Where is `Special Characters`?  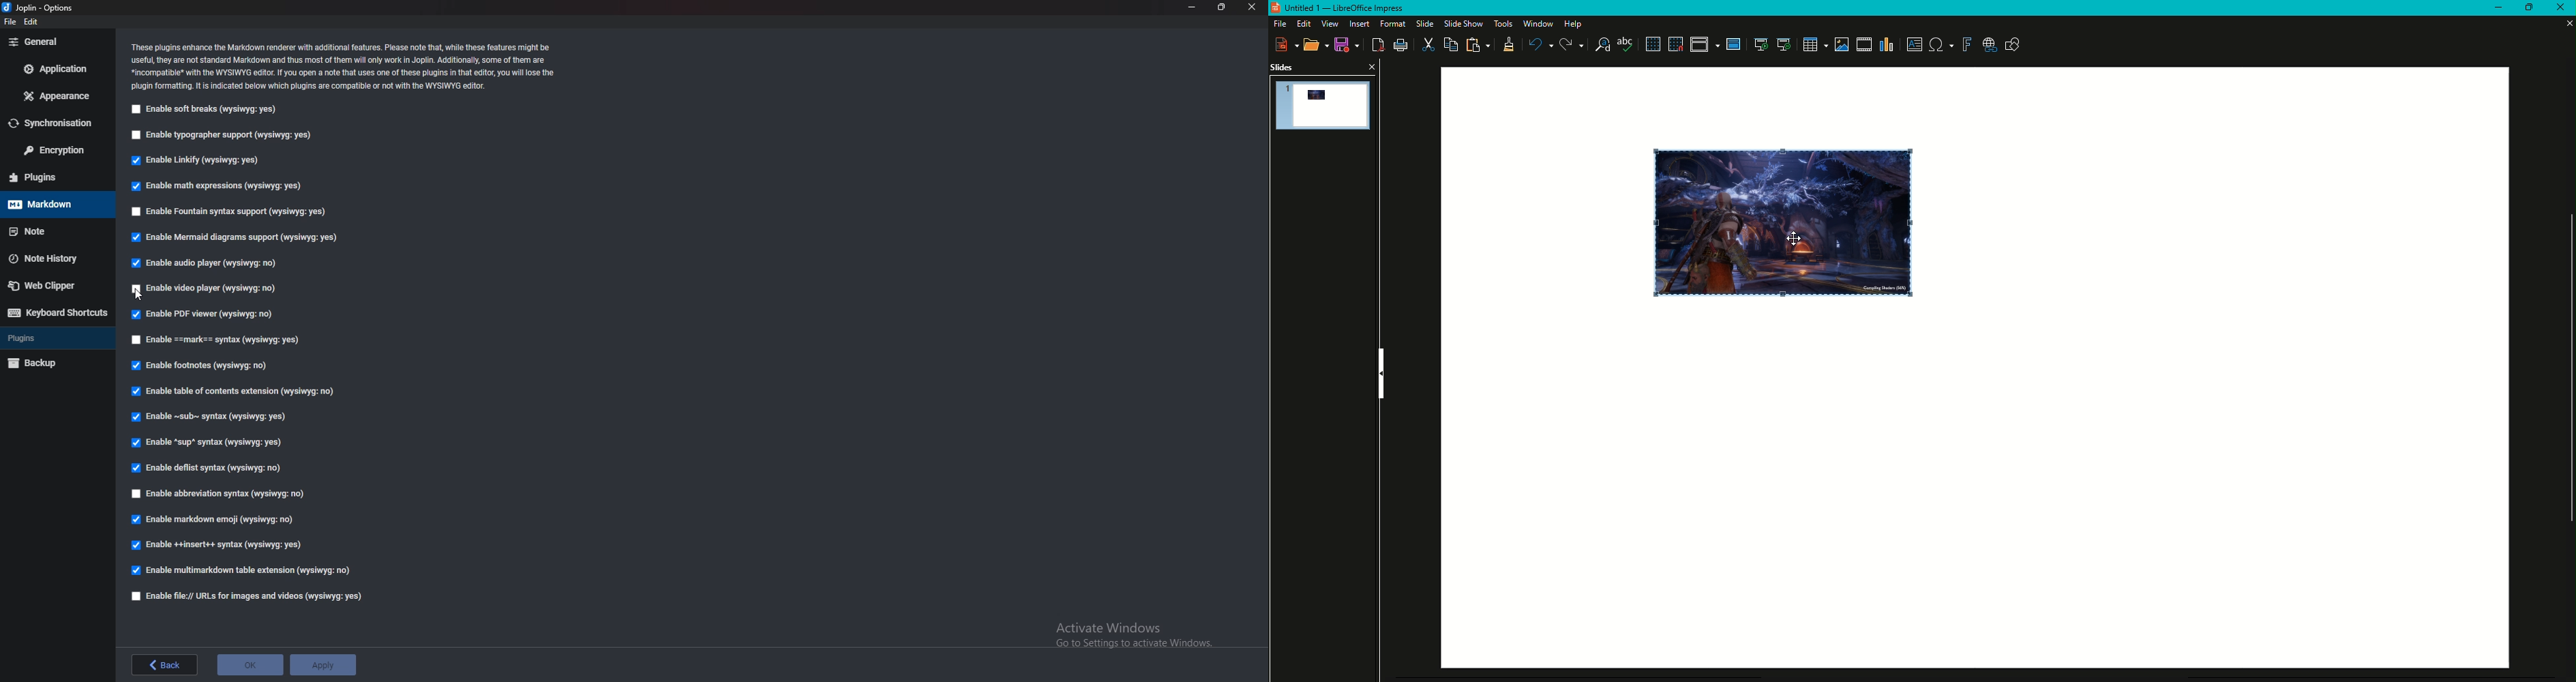
Special Characters is located at coordinates (1941, 45).